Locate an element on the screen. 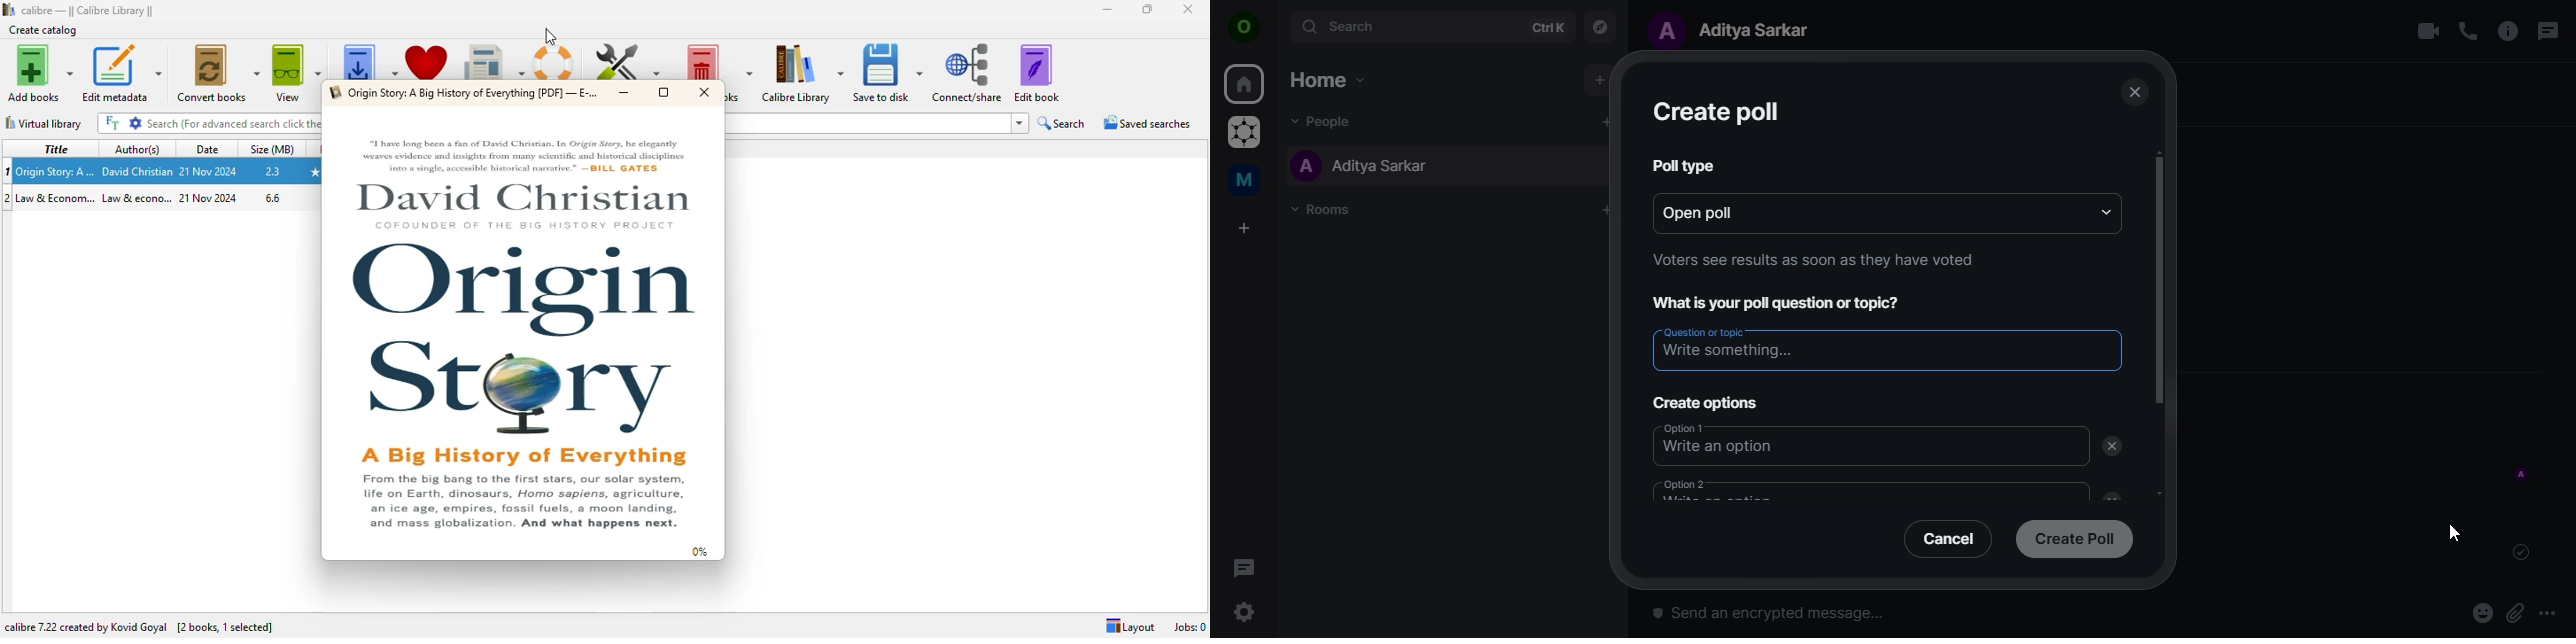 Image resolution: width=2576 pixels, height=644 pixels. threads is located at coordinates (2546, 31).